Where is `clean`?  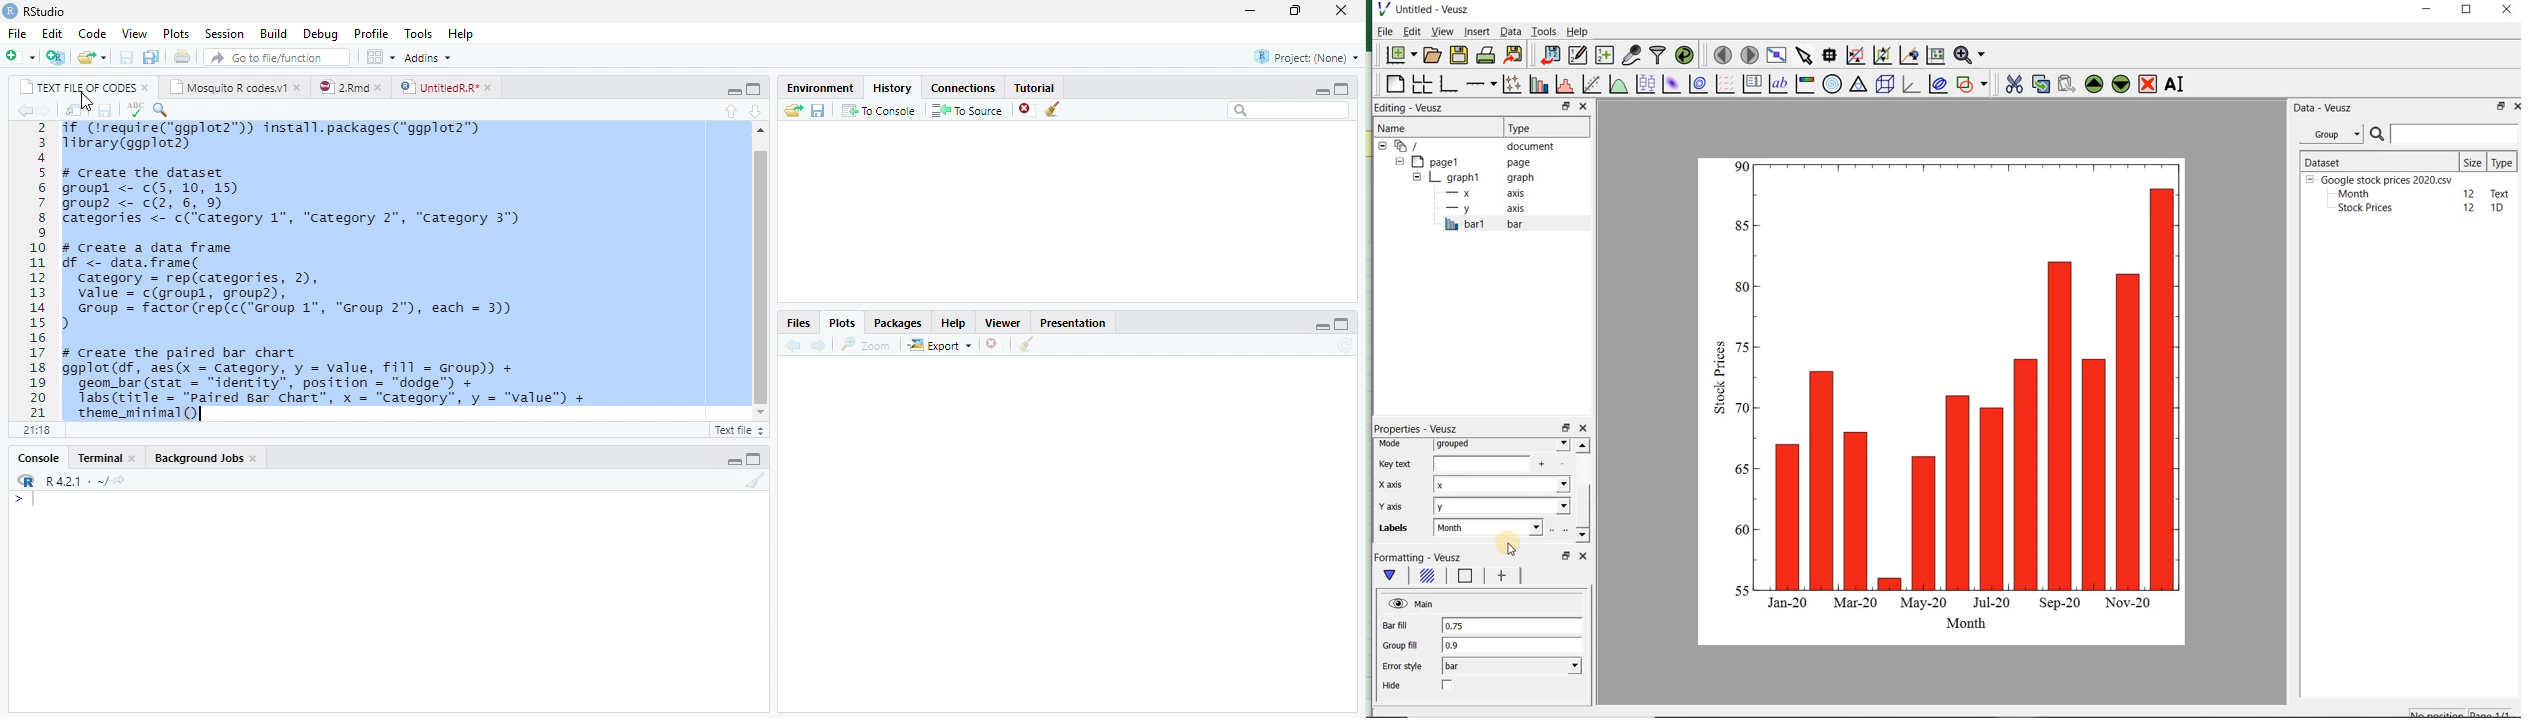 clean is located at coordinates (1056, 111).